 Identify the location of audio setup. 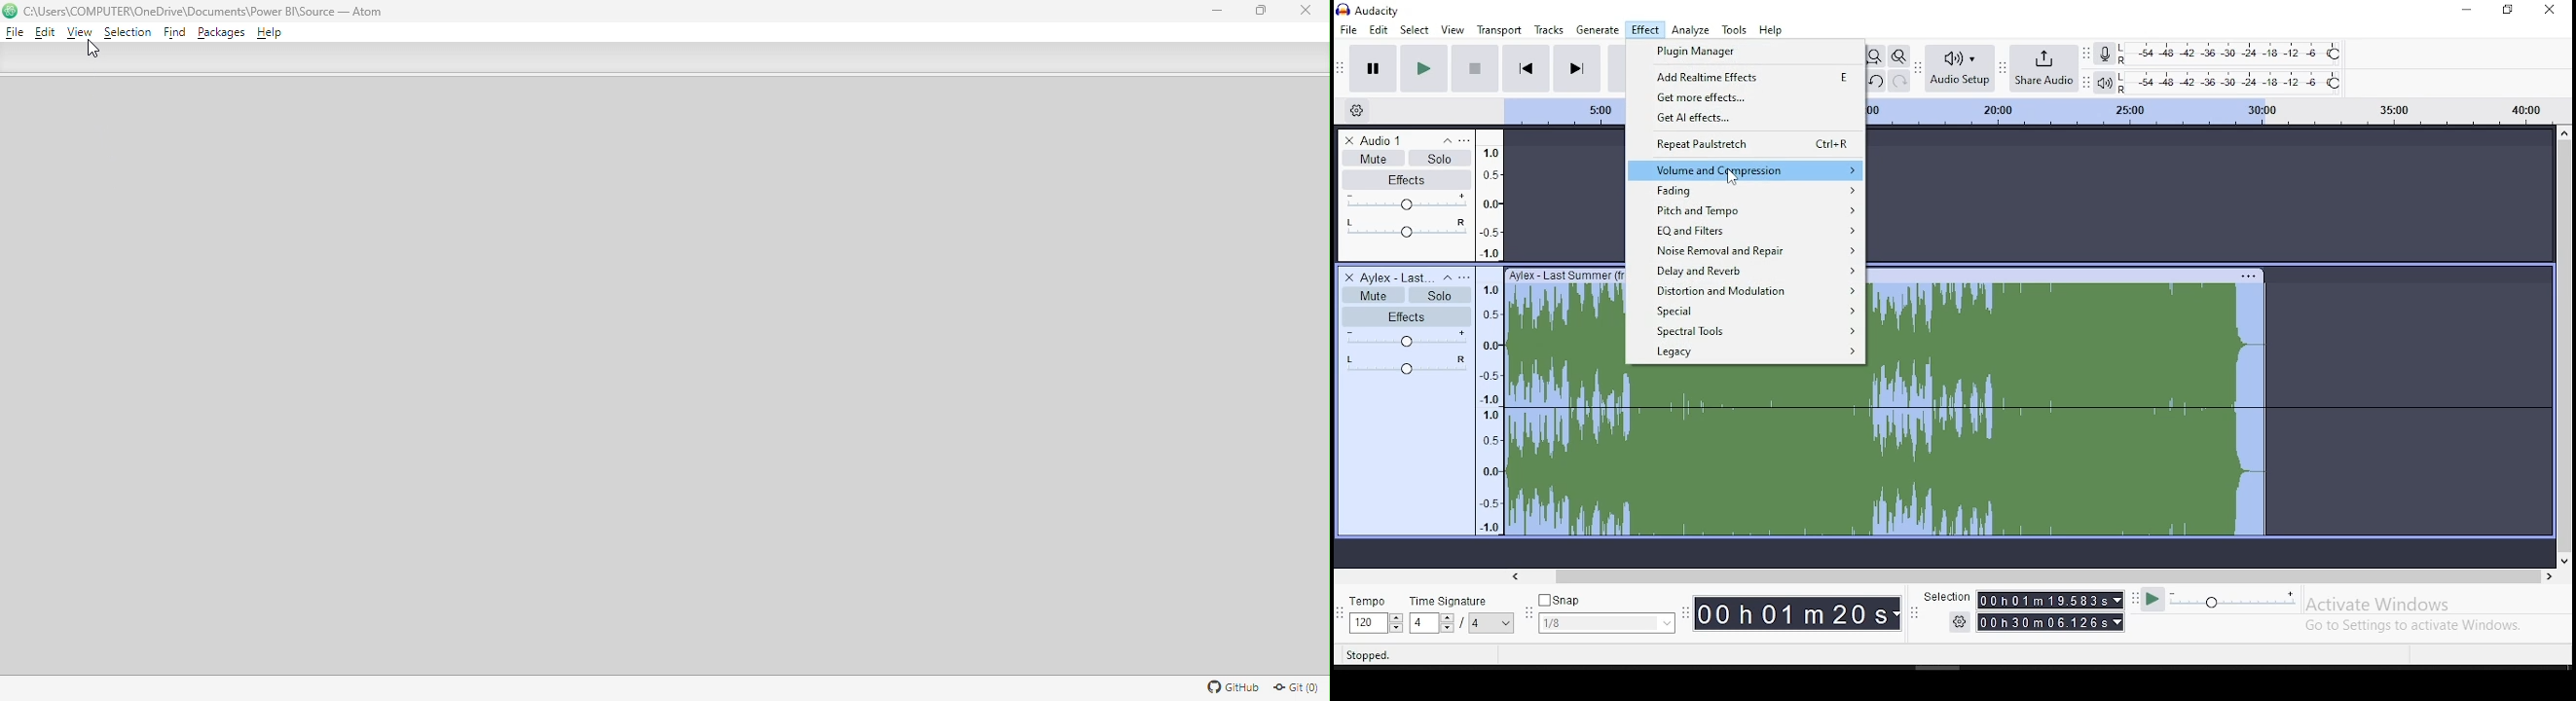
(1963, 68).